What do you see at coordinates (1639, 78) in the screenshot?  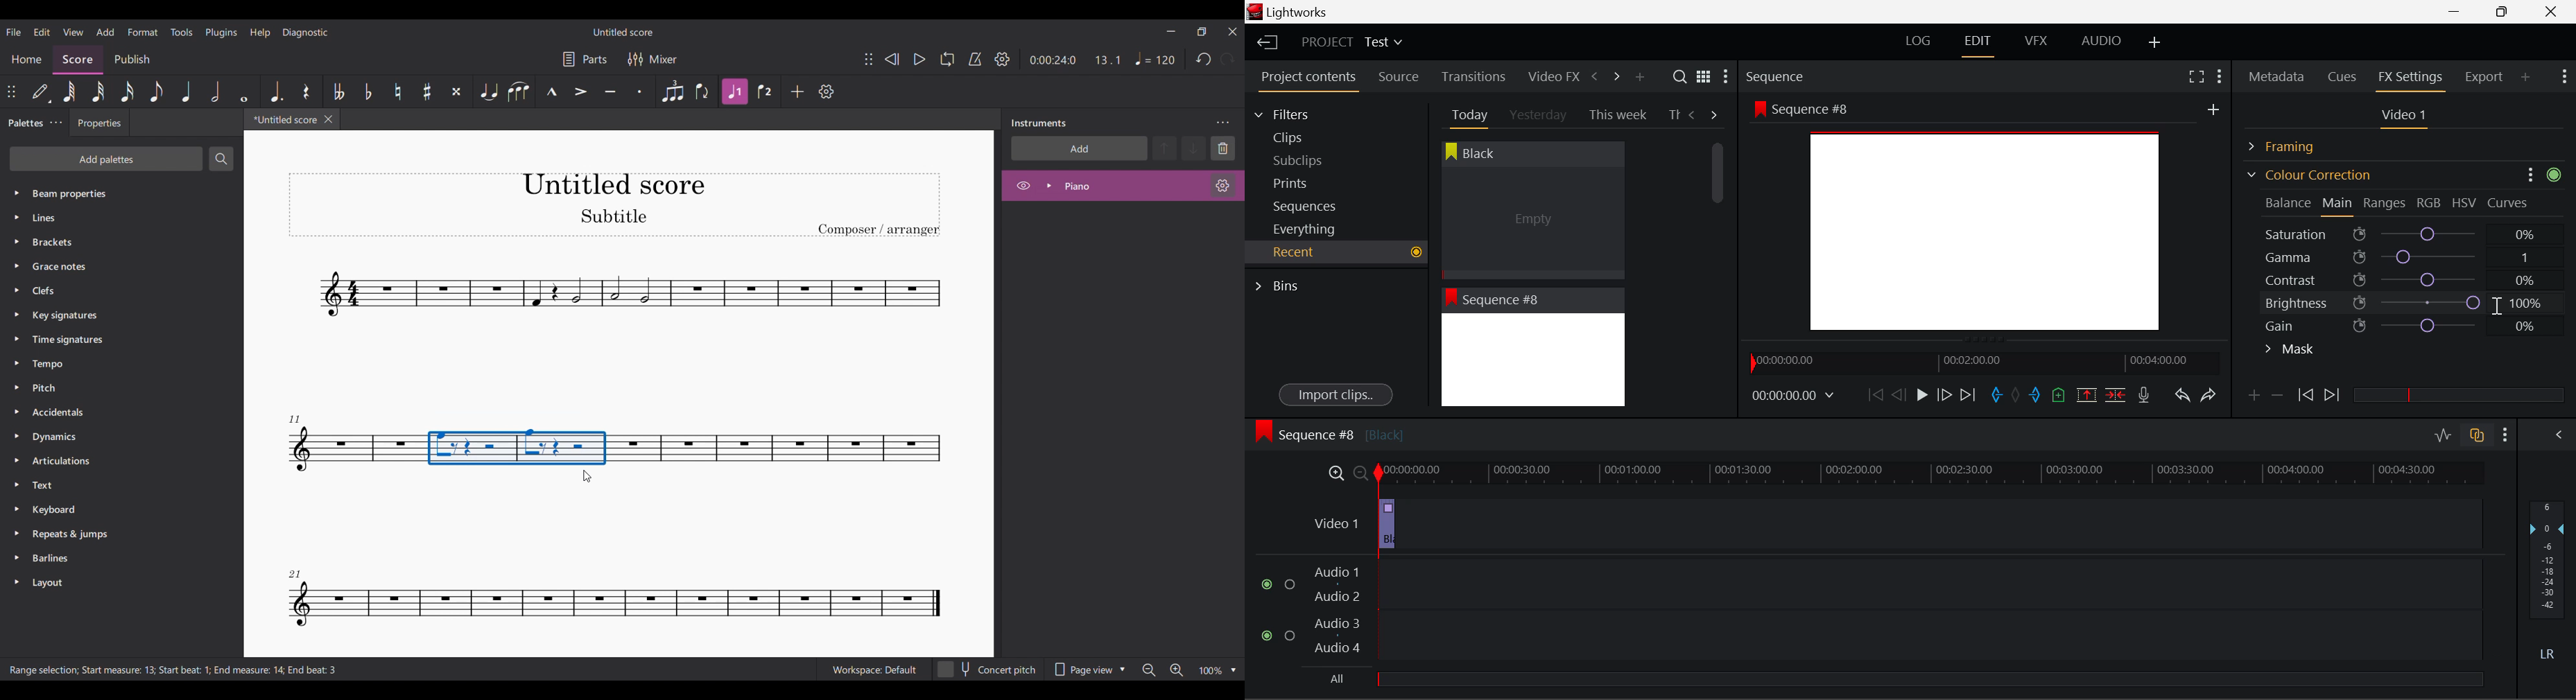 I see `Add Panel` at bounding box center [1639, 78].